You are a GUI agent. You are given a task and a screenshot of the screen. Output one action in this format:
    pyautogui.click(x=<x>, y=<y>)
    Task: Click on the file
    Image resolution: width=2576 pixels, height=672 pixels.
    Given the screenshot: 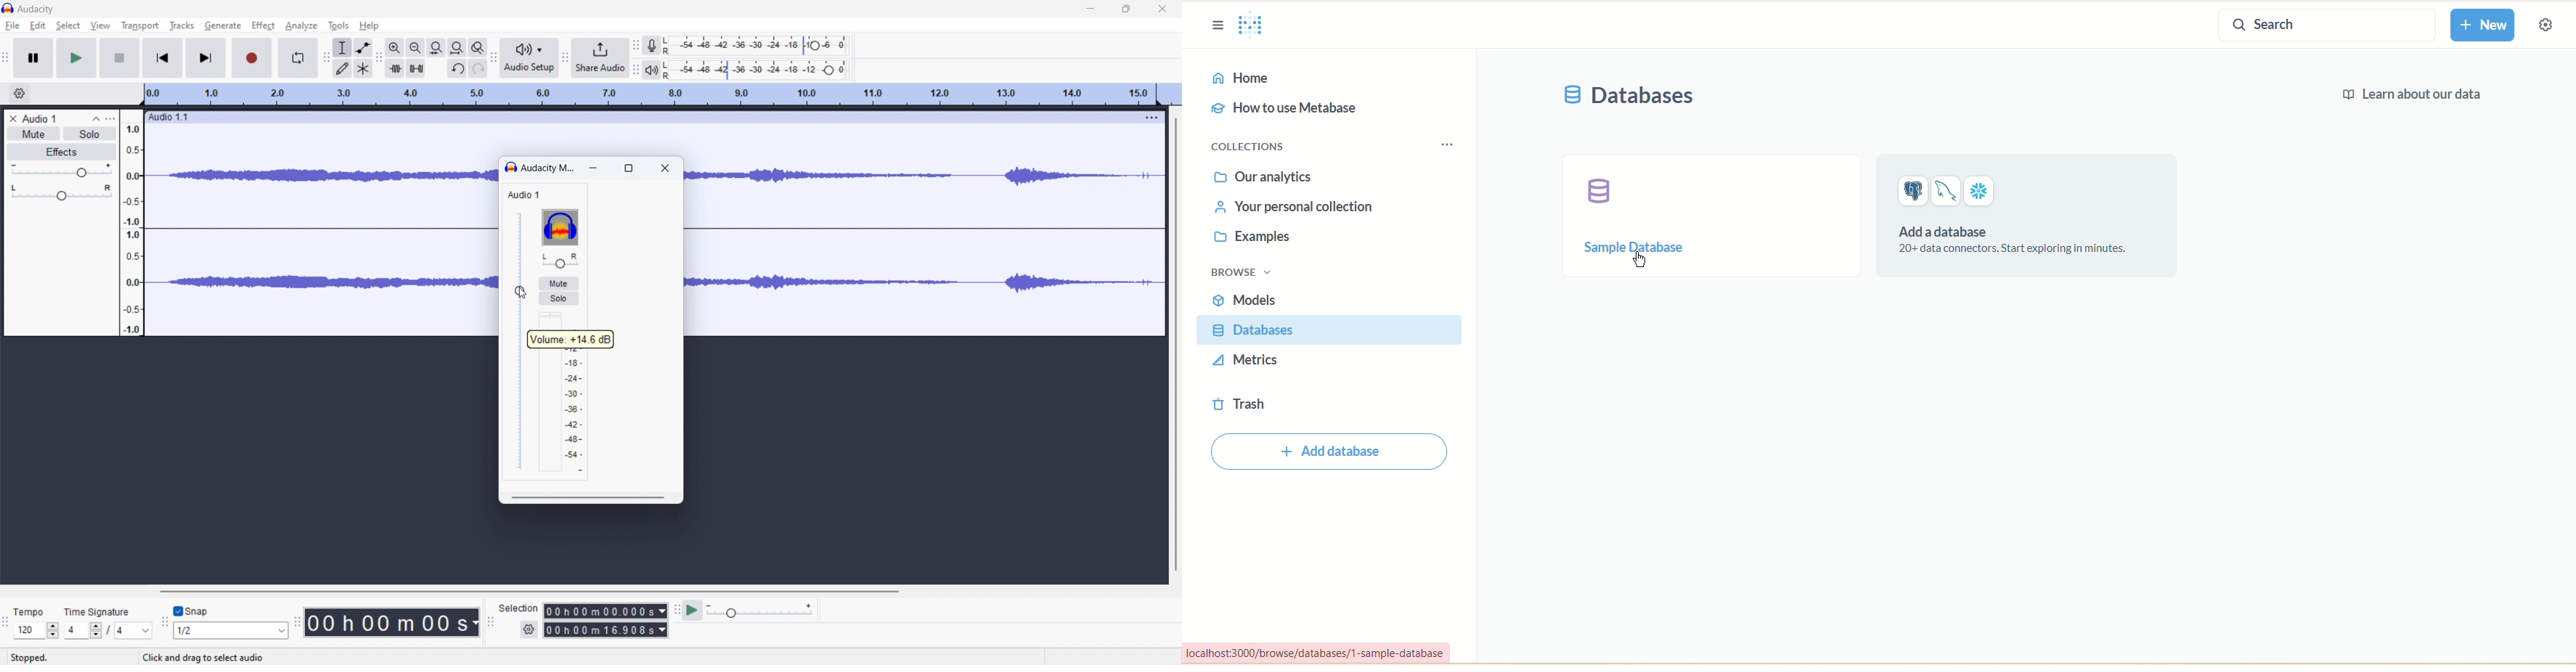 What is the action you would take?
    pyautogui.click(x=13, y=26)
    